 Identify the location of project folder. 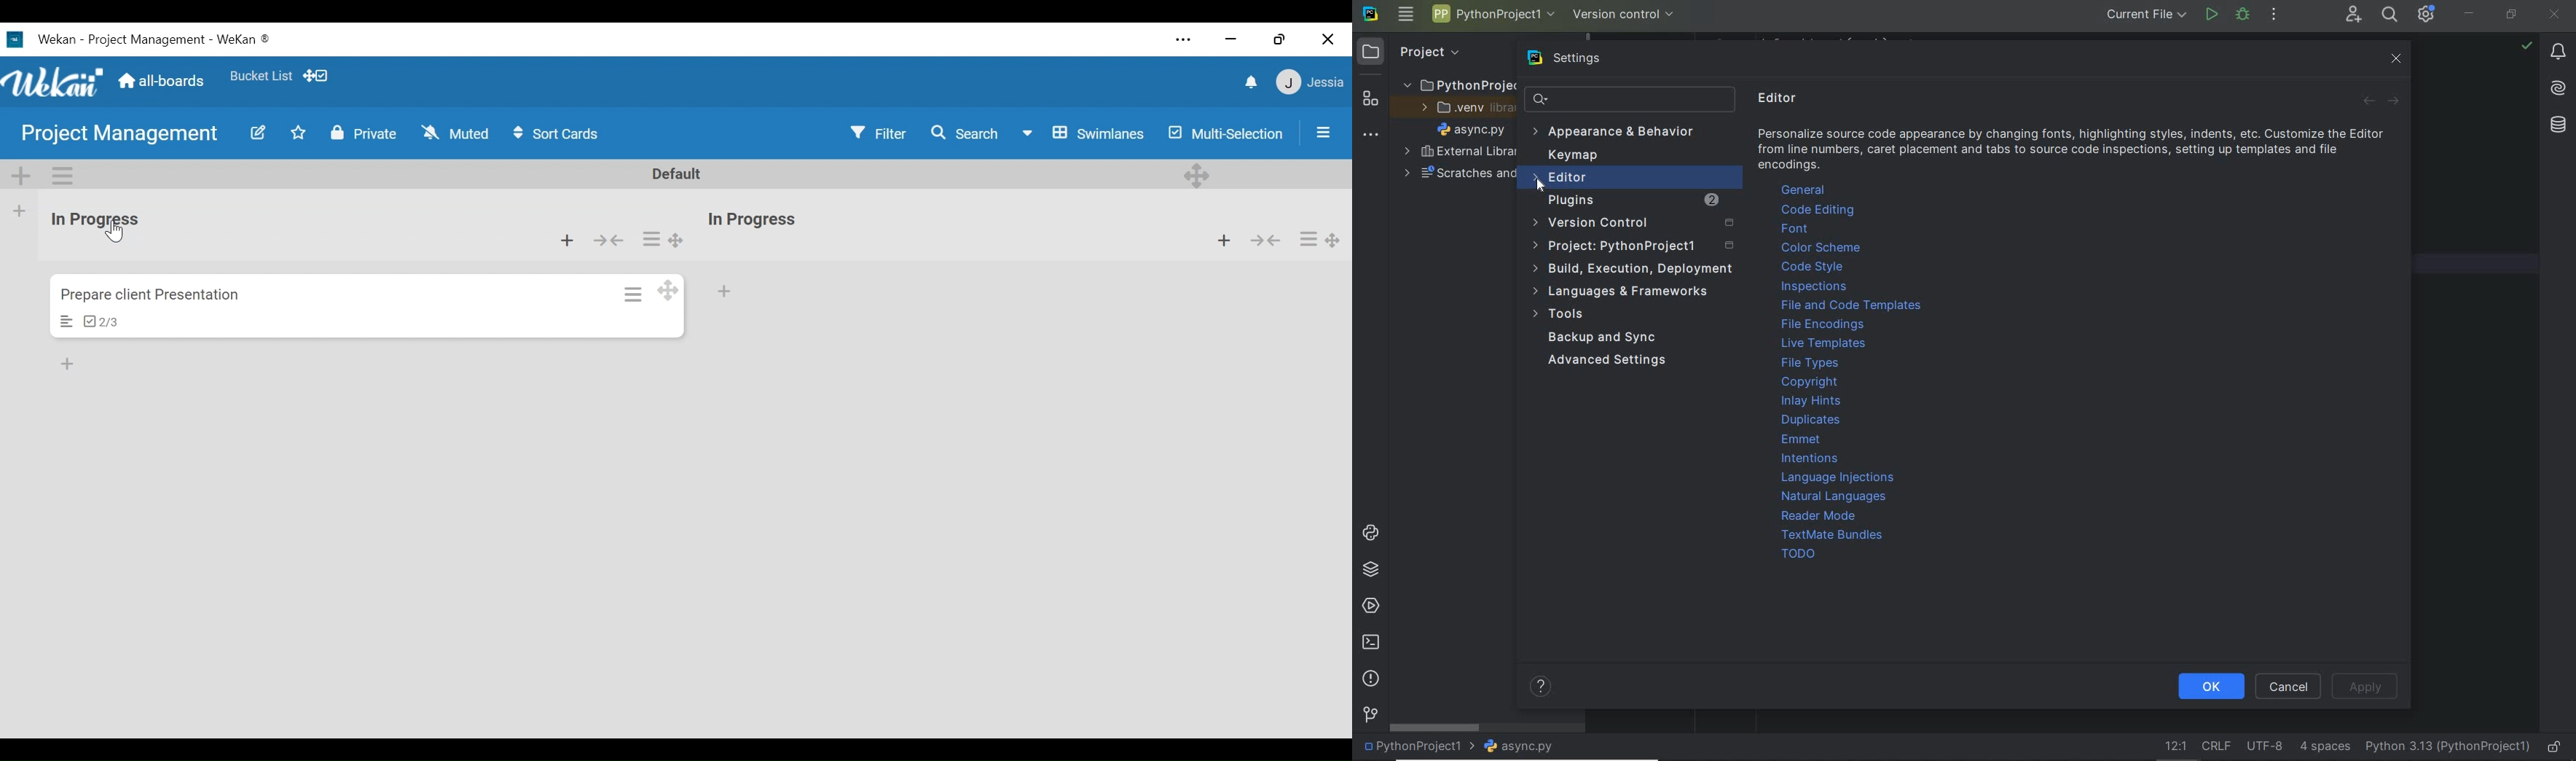
(1457, 86).